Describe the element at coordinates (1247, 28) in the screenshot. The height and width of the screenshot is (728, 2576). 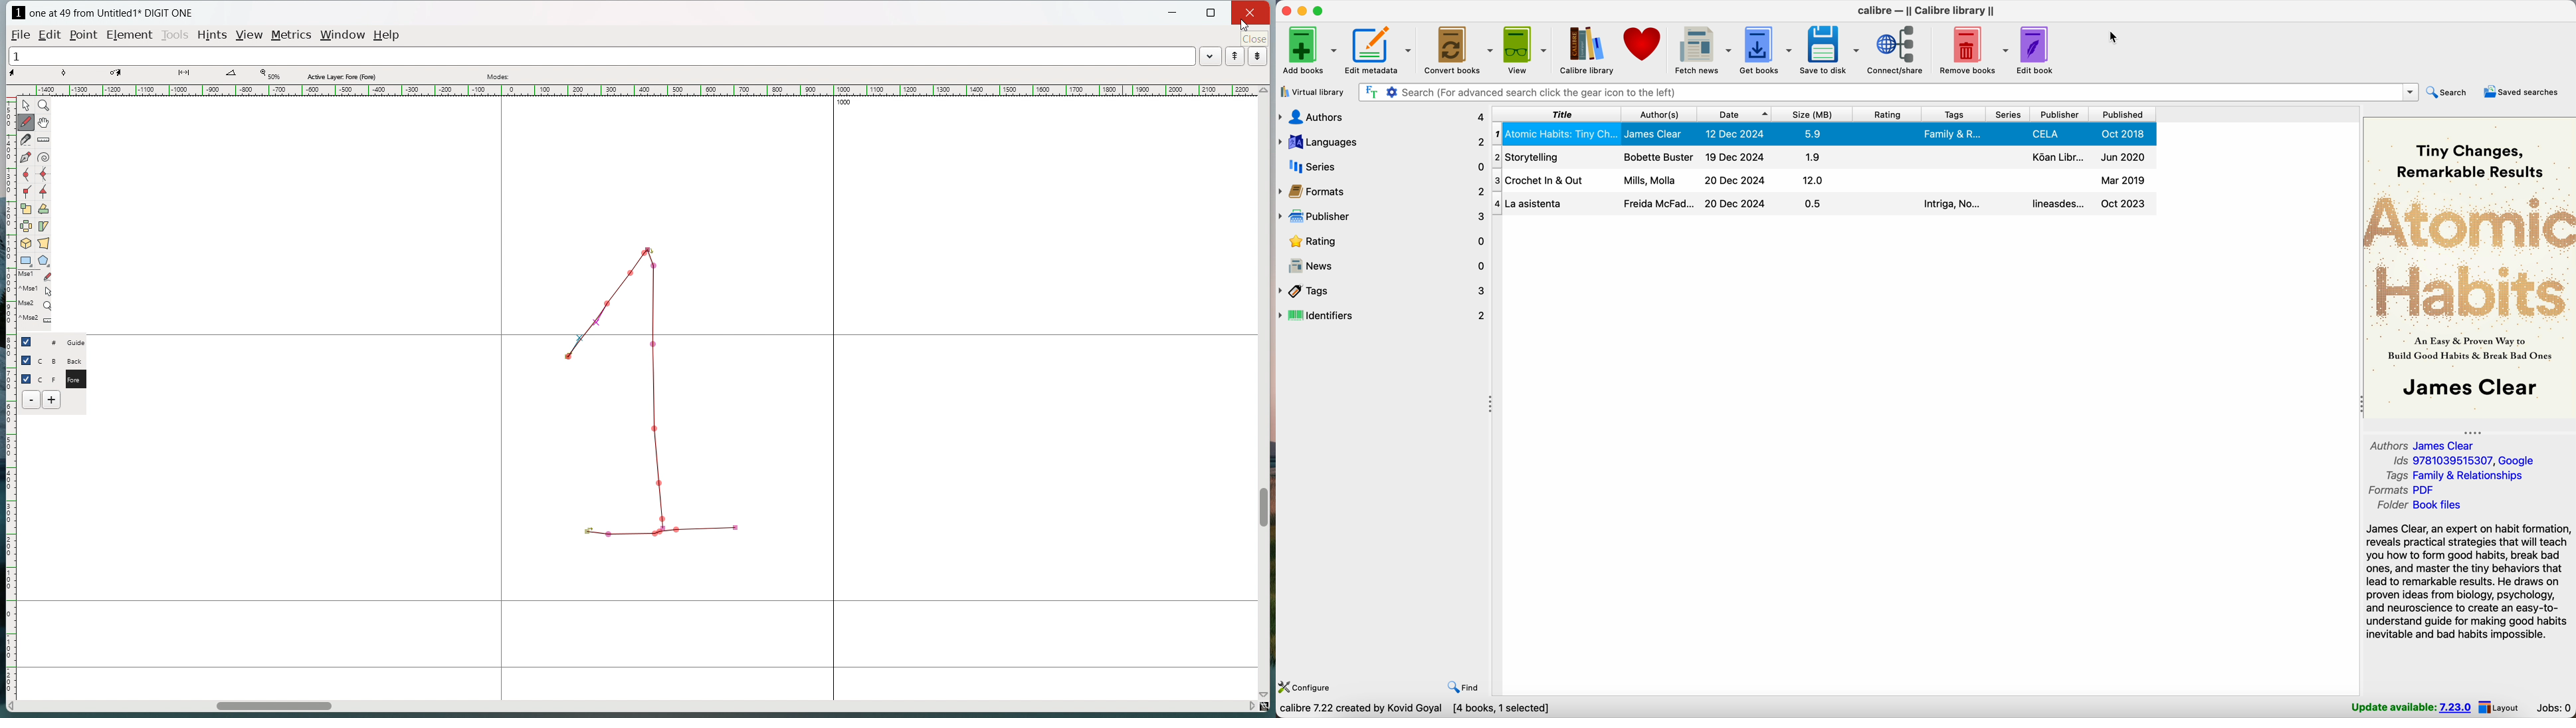
I see `cursor` at that location.